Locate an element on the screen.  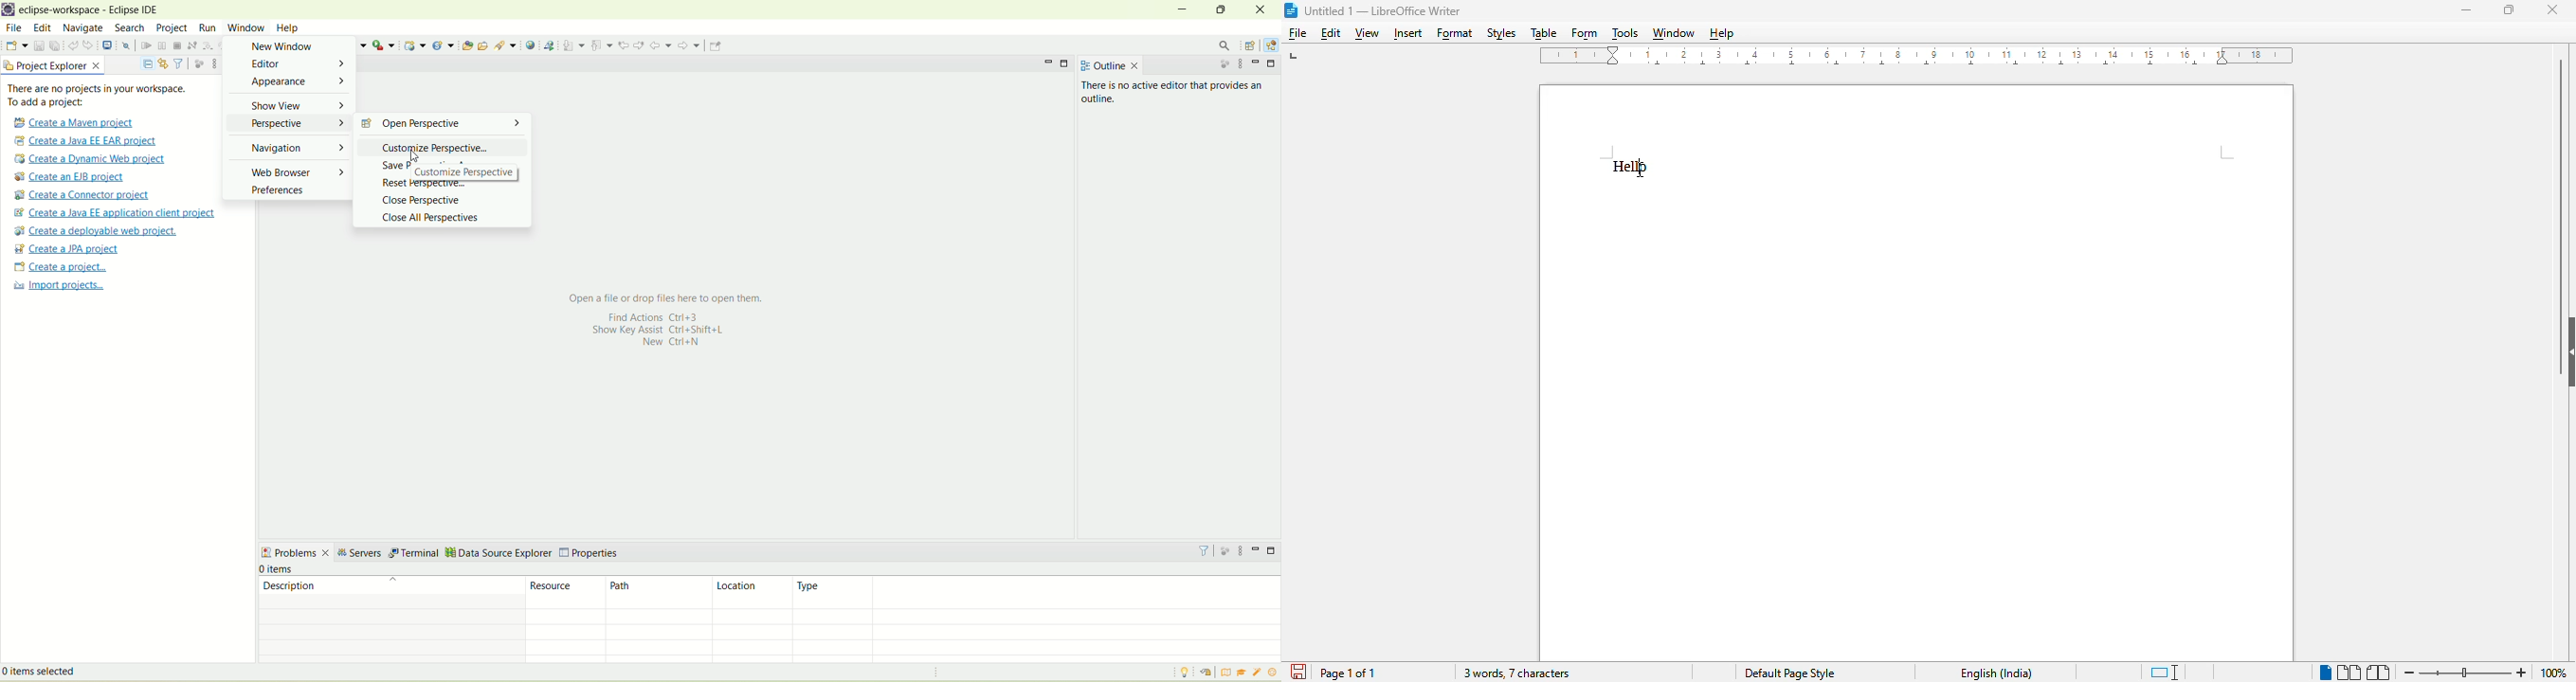
tools is located at coordinates (1625, 33).